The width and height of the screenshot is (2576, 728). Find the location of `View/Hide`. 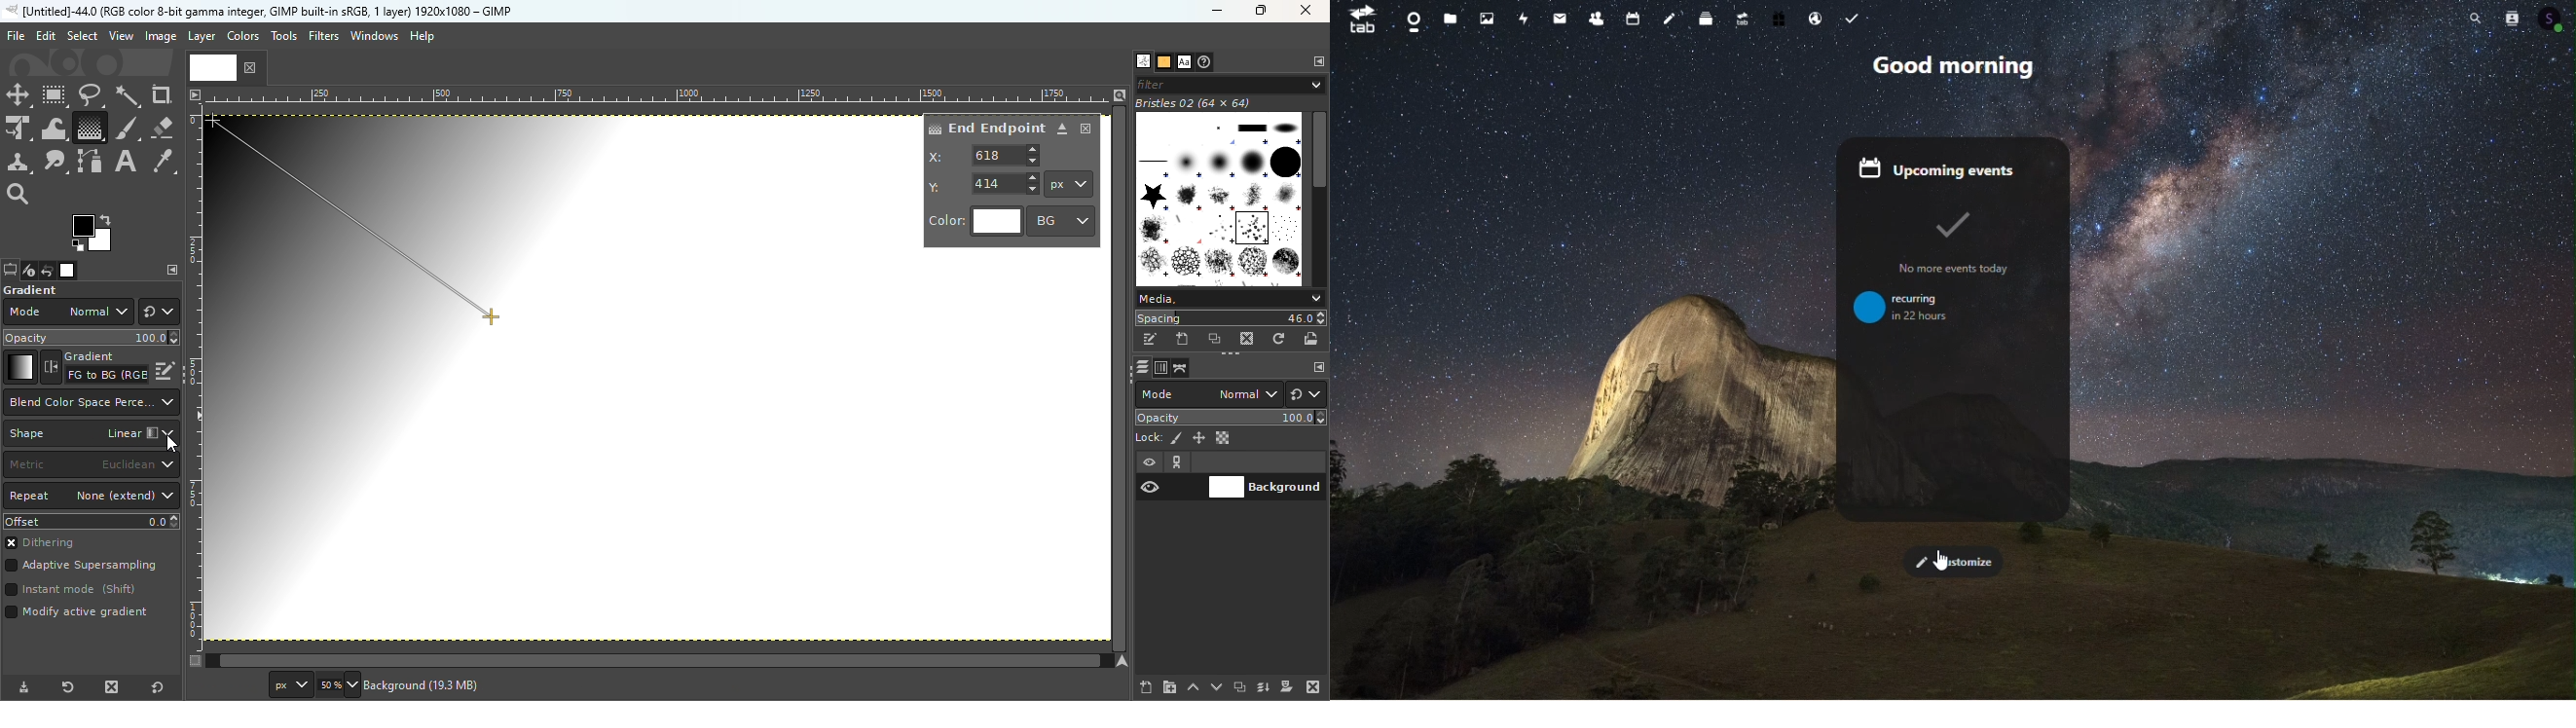

View/Hide is located at coordinates (1170, 475).